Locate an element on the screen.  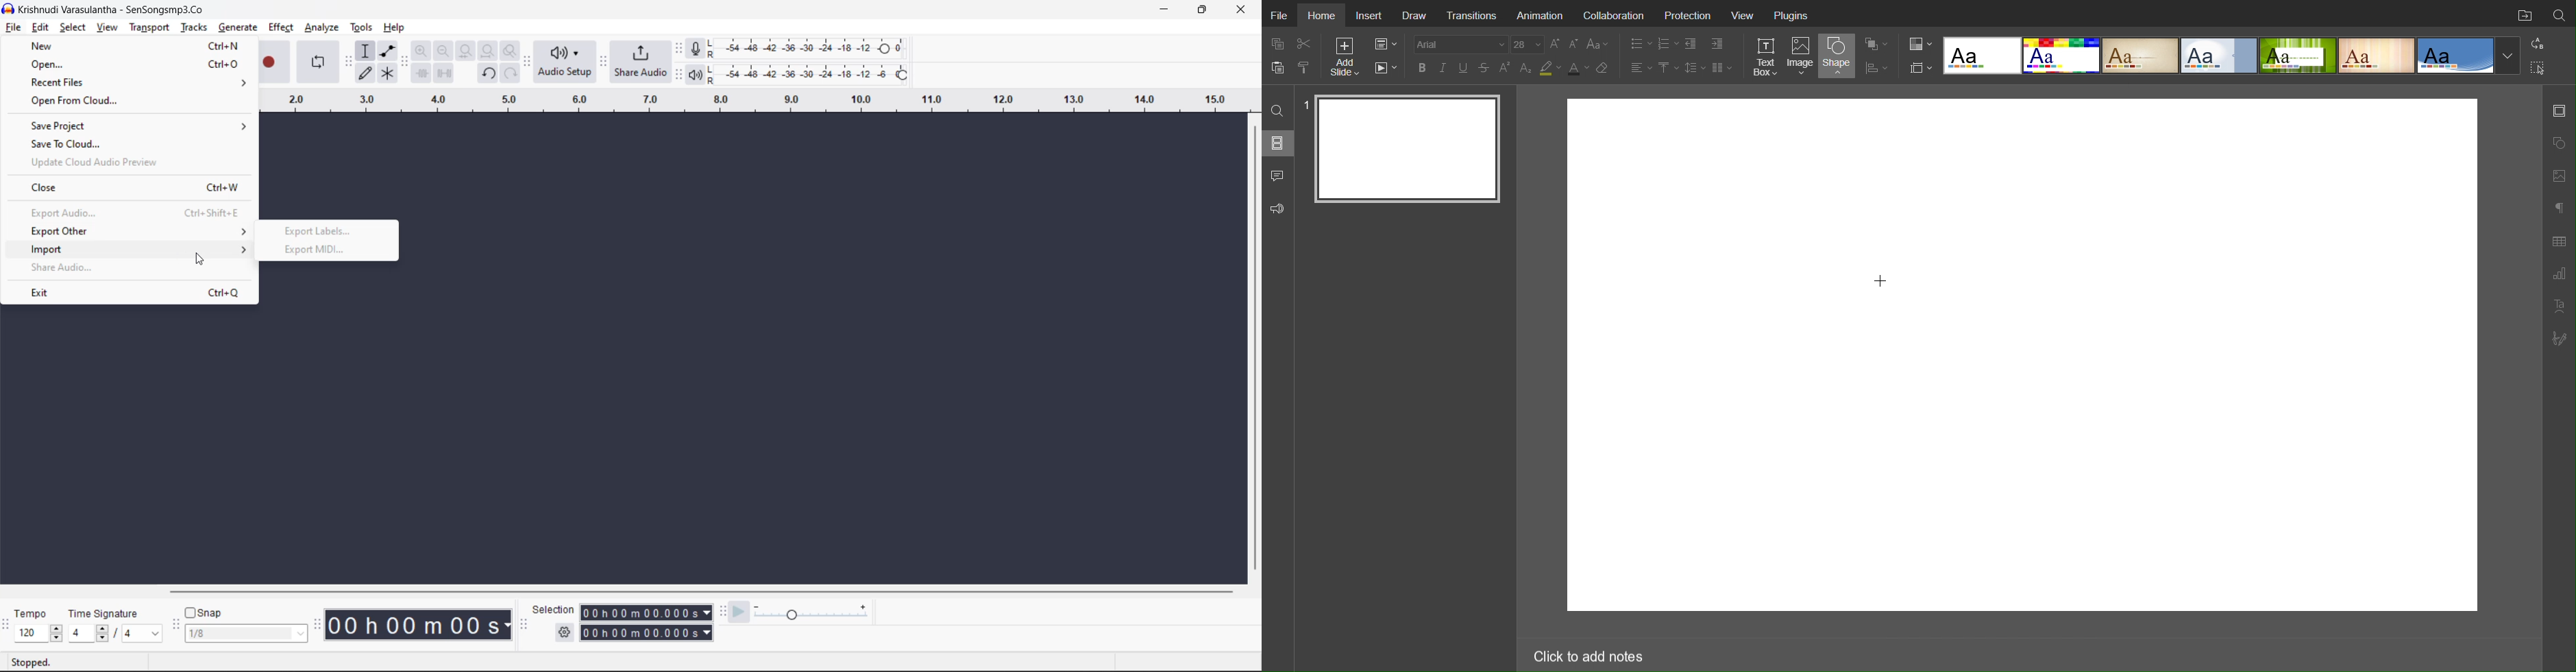
Erase is located at coordinates (1605, 69).